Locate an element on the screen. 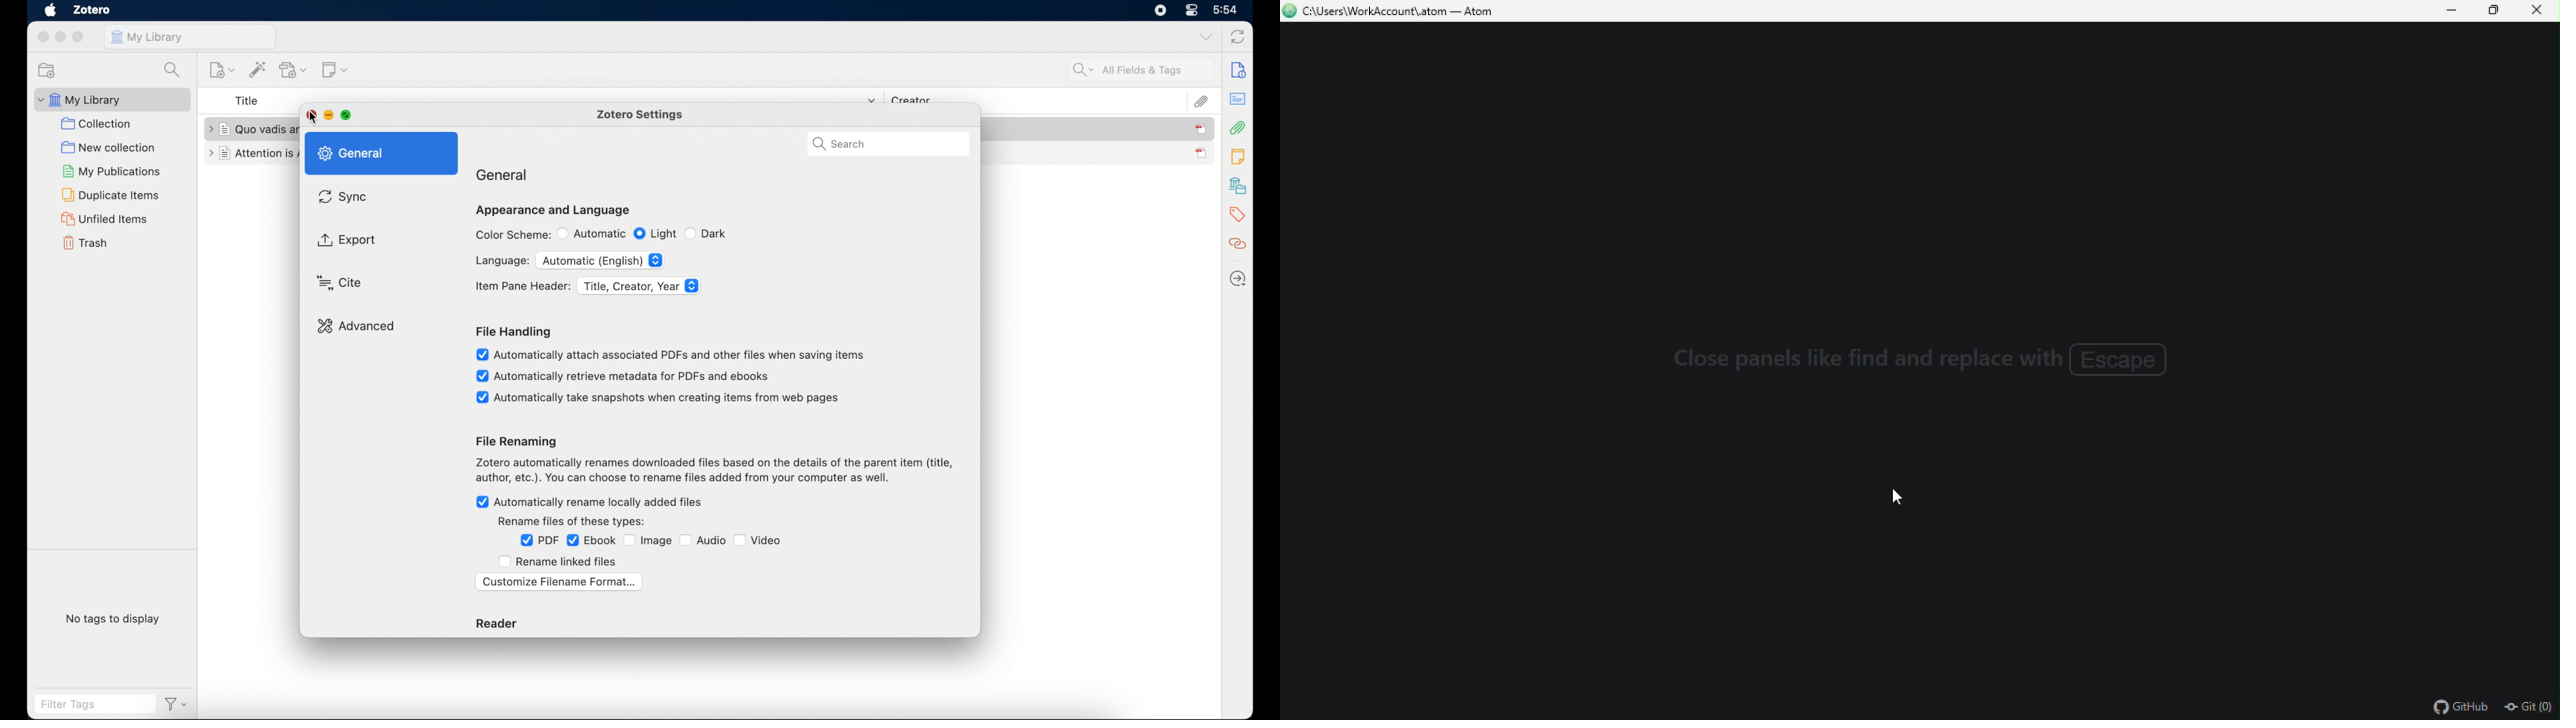 This screenshot has height=728, width=2576. duplicate items is located at coordinates (116, 195).